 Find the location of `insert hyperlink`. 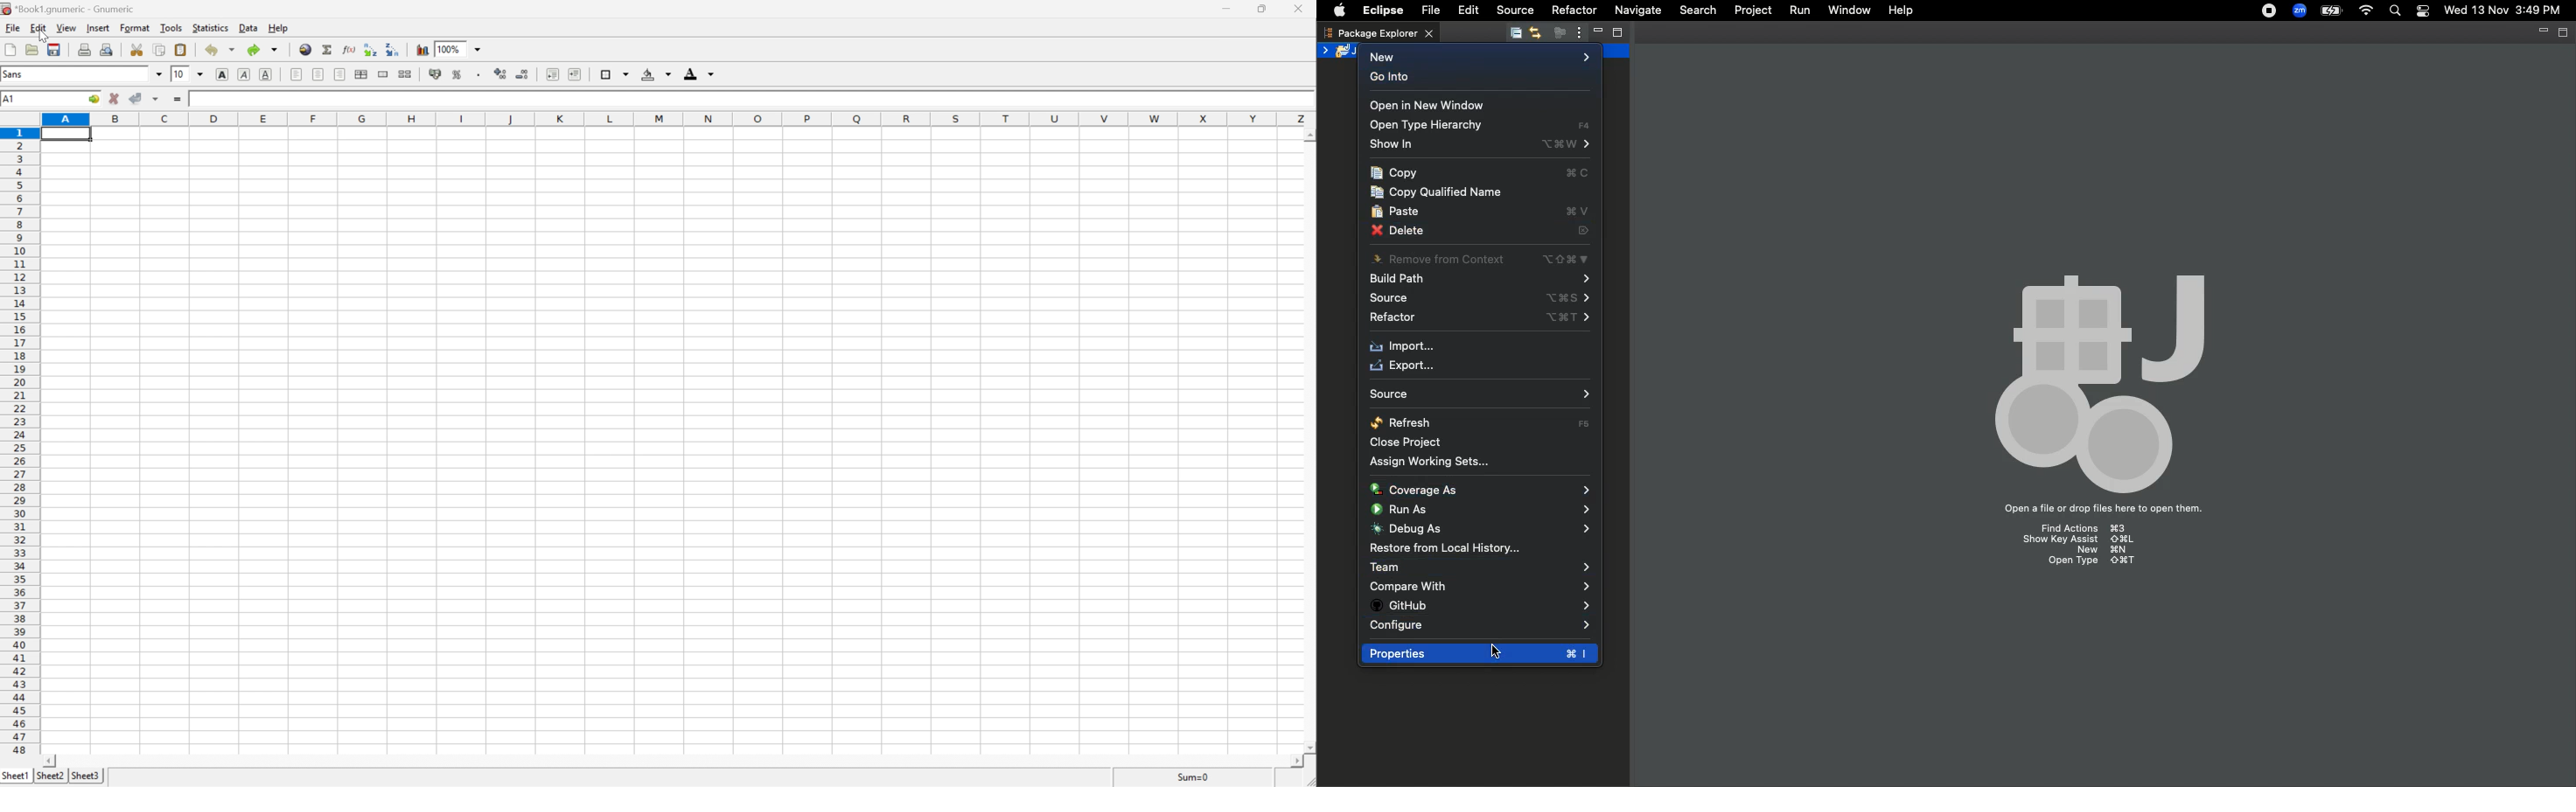

insert hyperlink is located at coordinates (304, 49).